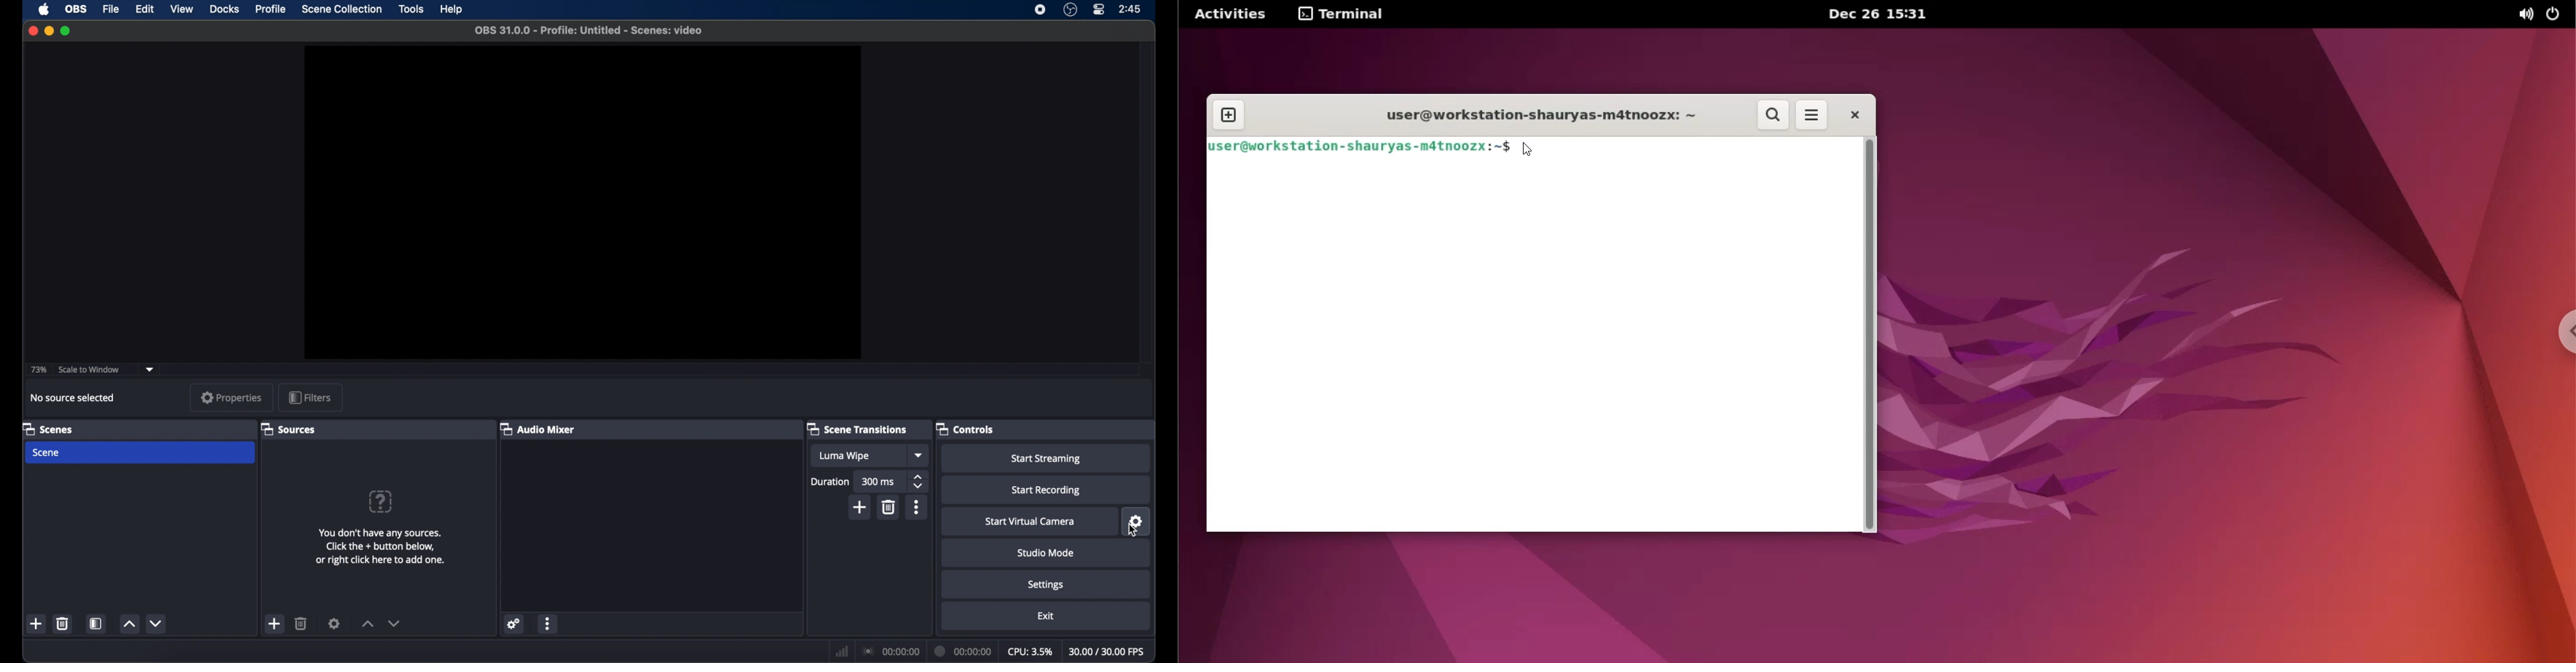 The image size is (2576, 672). What do you see at coordinates (1048, 490) in the screenshot?
I see `start recording` at bounding box center [1048, 490].